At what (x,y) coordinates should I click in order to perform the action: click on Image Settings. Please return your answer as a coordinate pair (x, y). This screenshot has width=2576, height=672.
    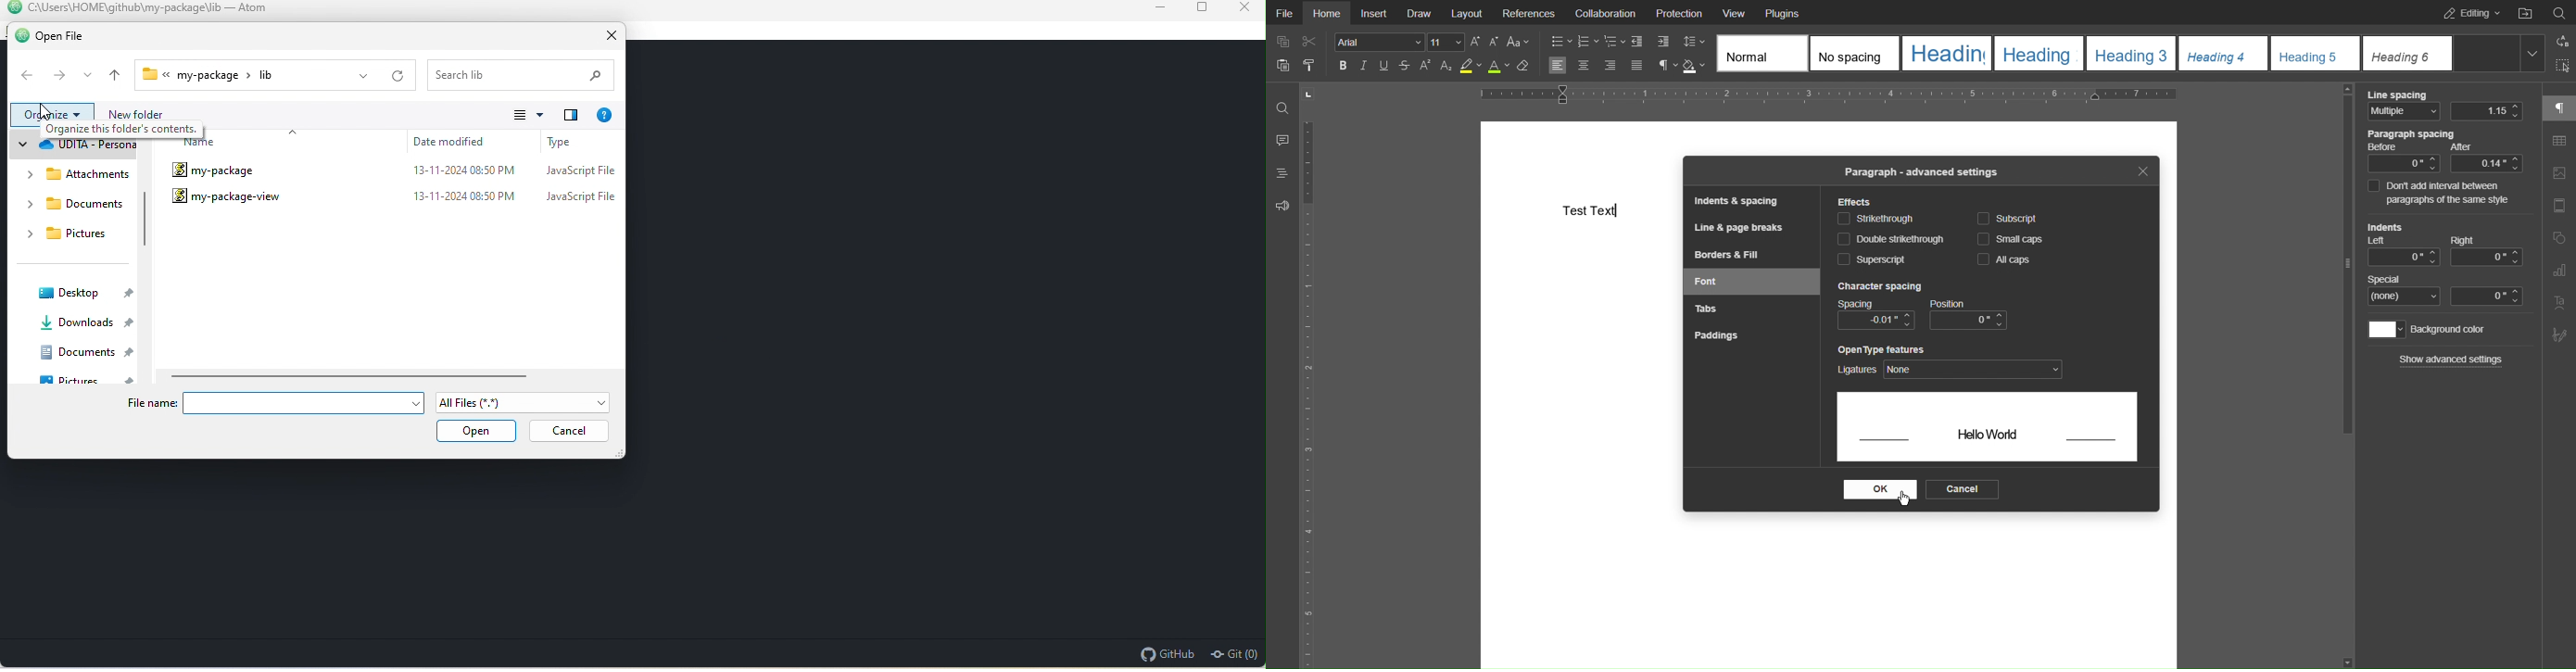
    Looking at the image, I should click on (2559, 175).